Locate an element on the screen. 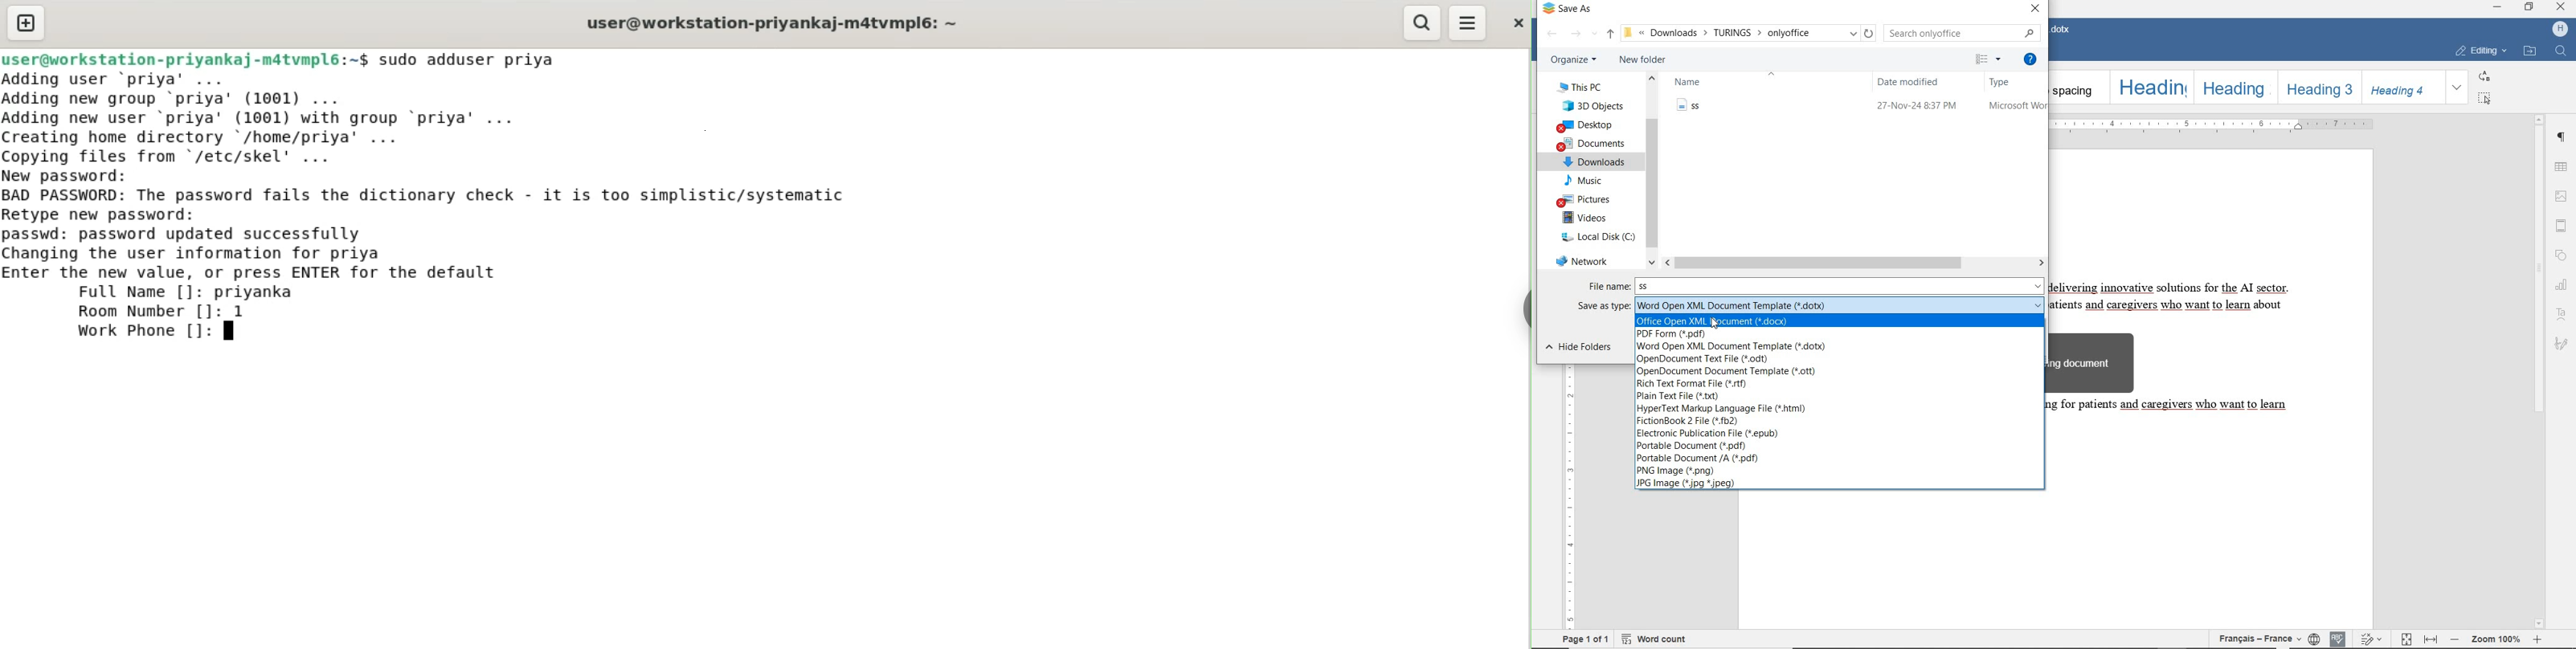 Image resolution: width=2576 pixels, height=672 pixels. GET HELP is located at coordinates (2030, 59).